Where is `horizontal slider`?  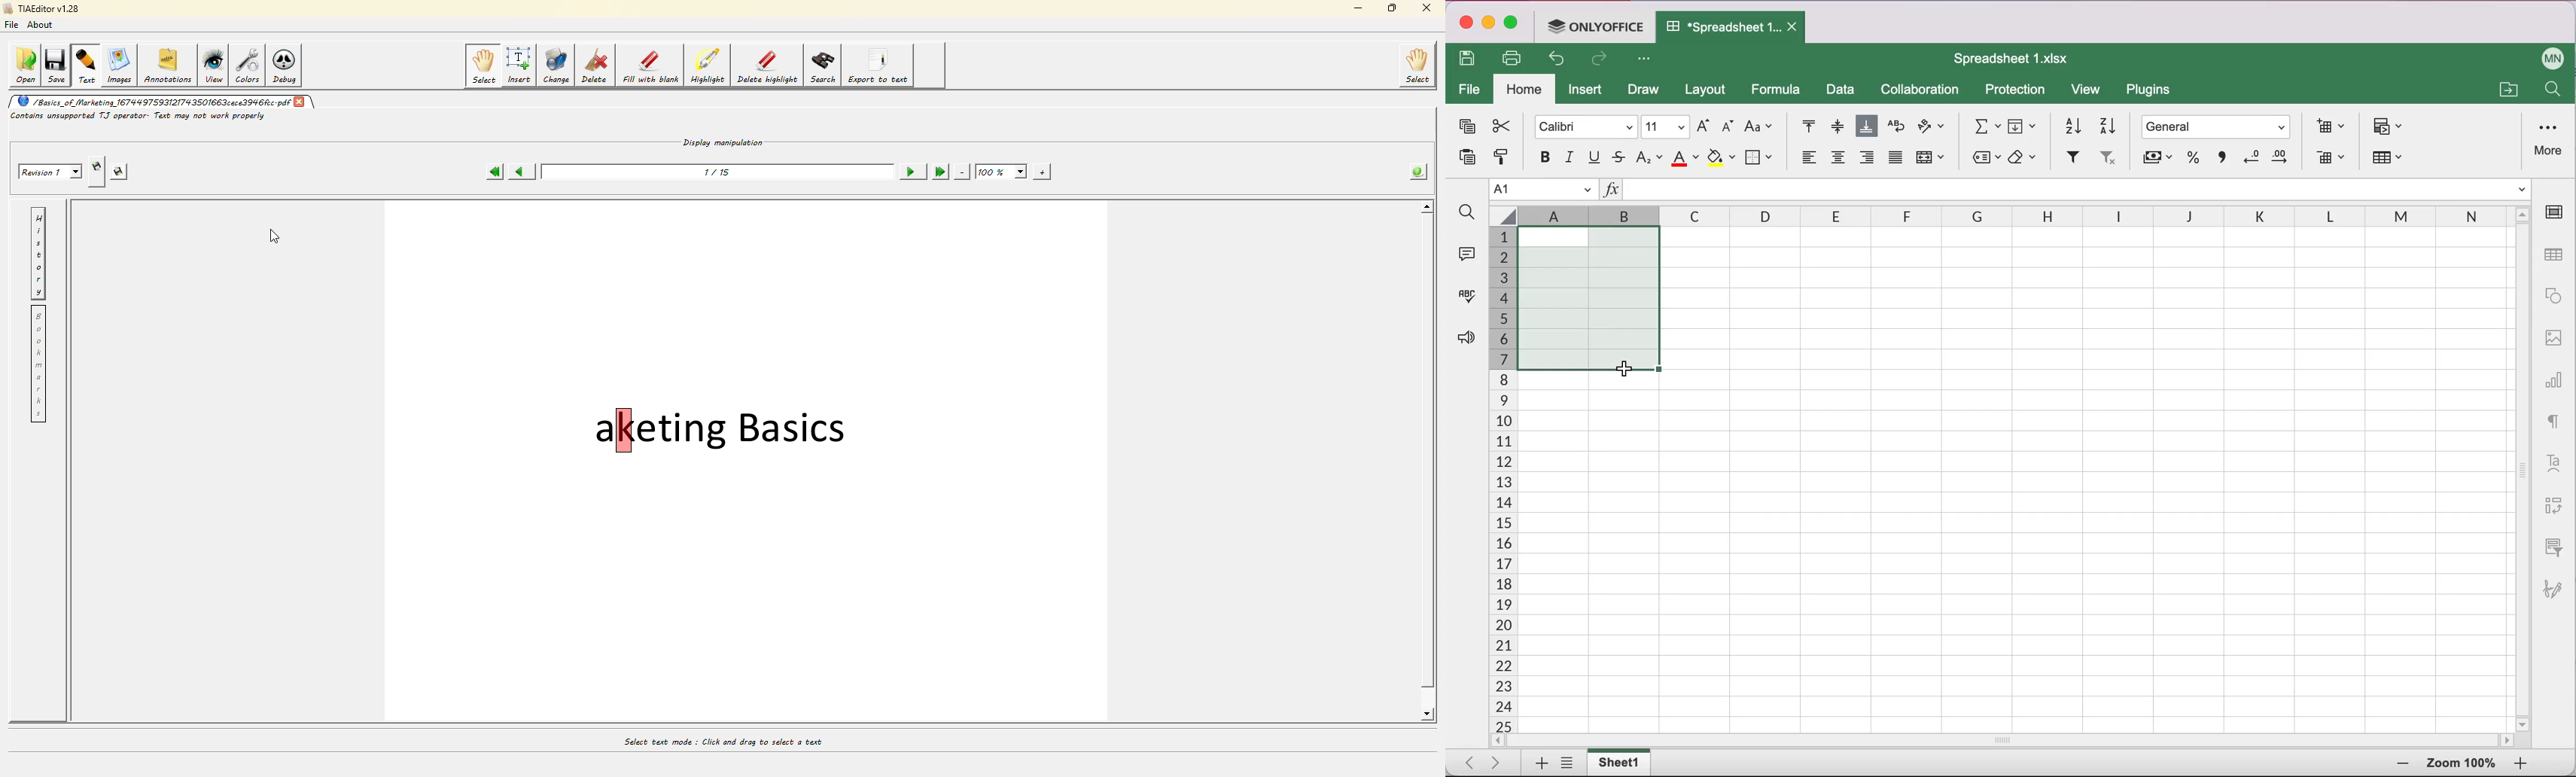 horizontal slider is located at coordinates (2016, 740).